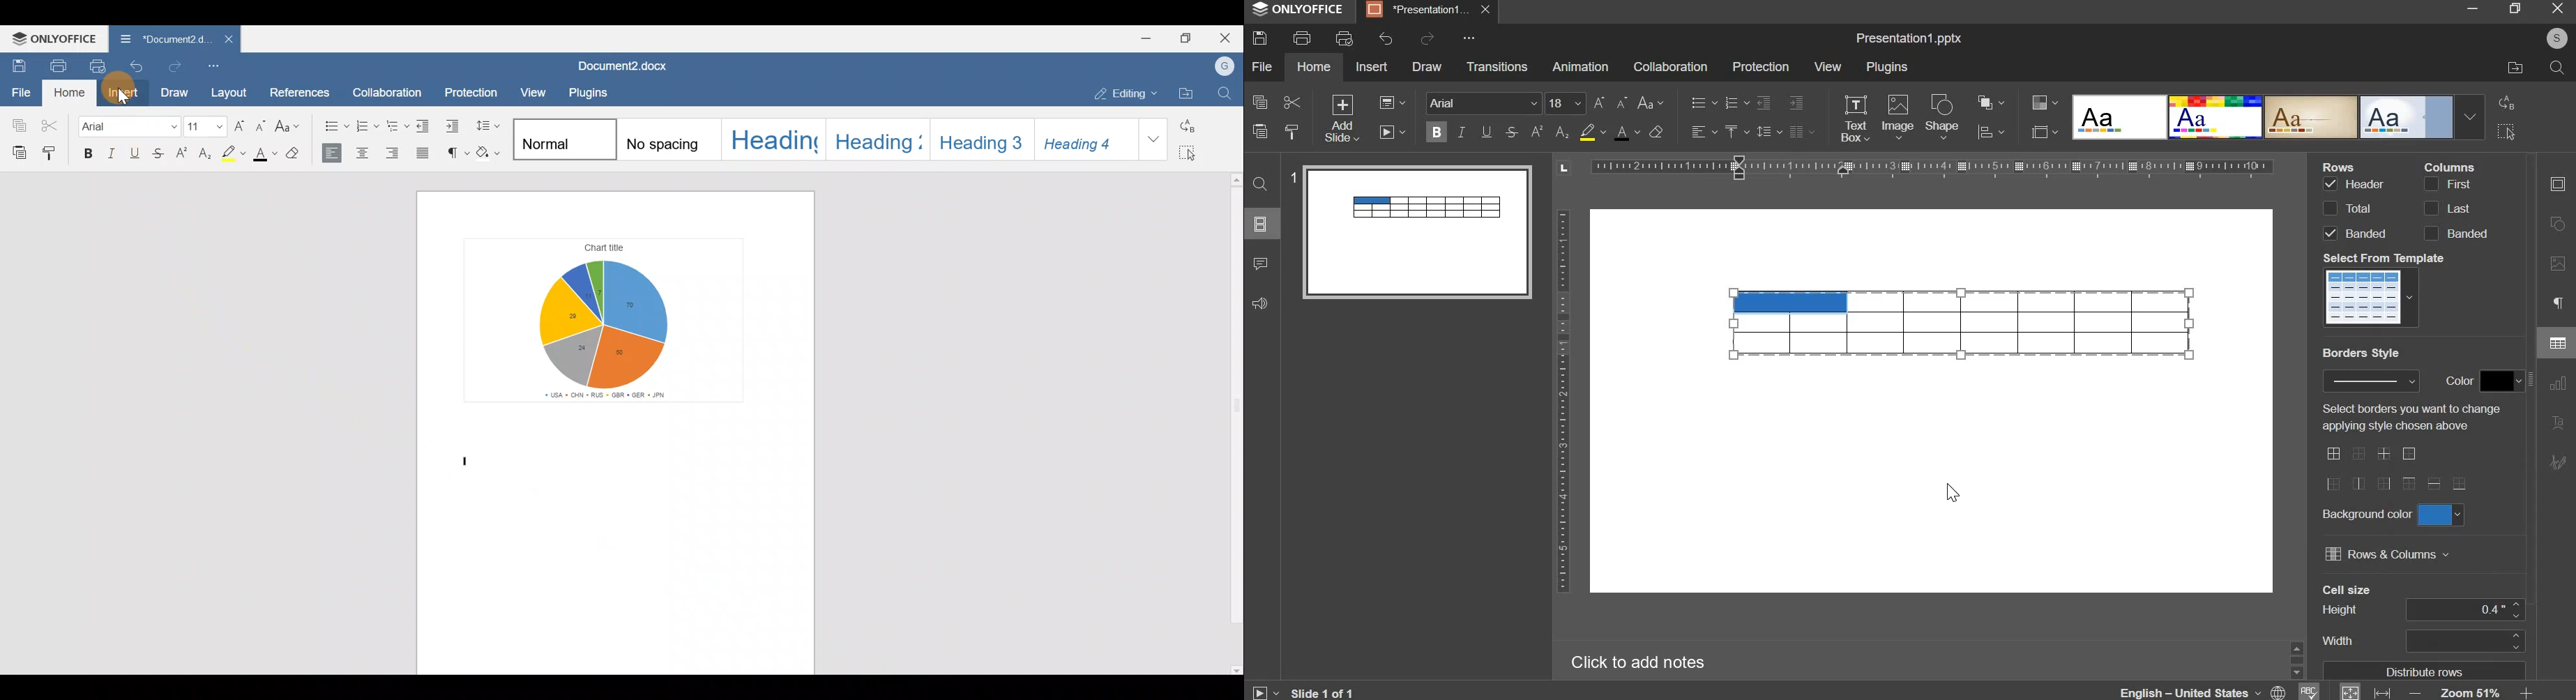  Describe the element at coordinates (775, 139) in the screenshot. I see `Style 3` at that location.